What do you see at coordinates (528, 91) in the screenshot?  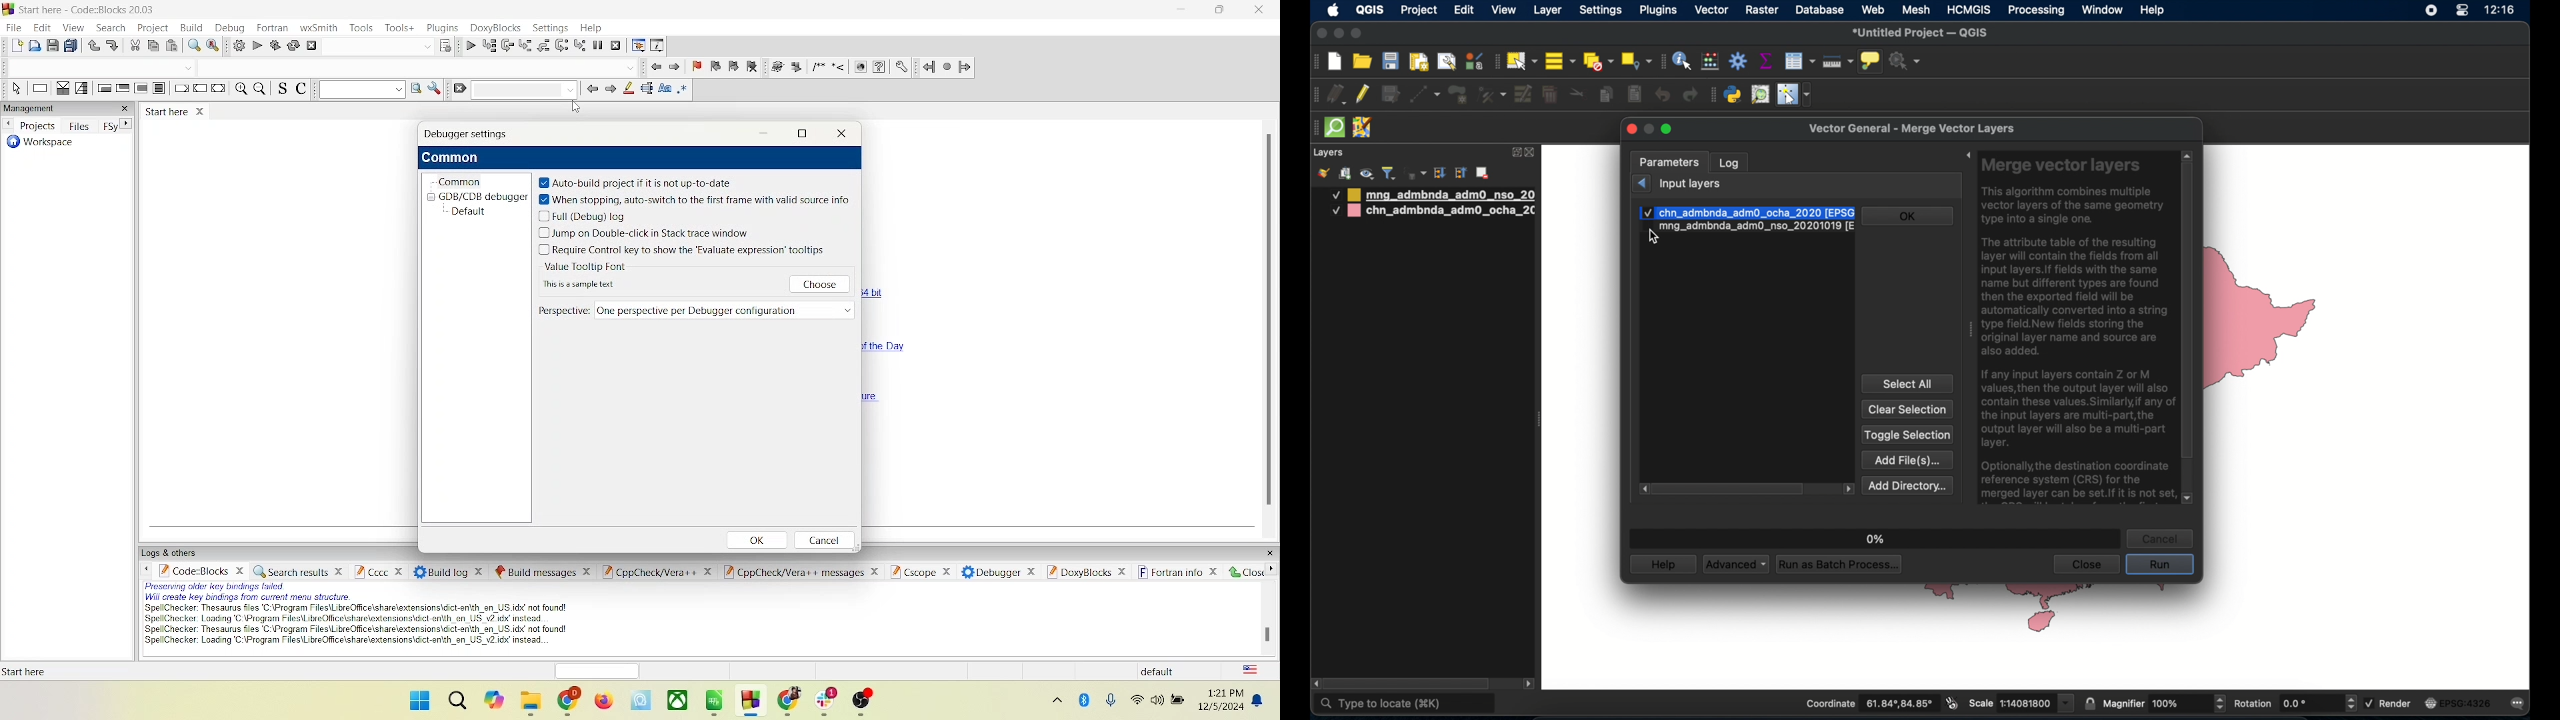 I see `blank space` at bounding box center [528, 91].